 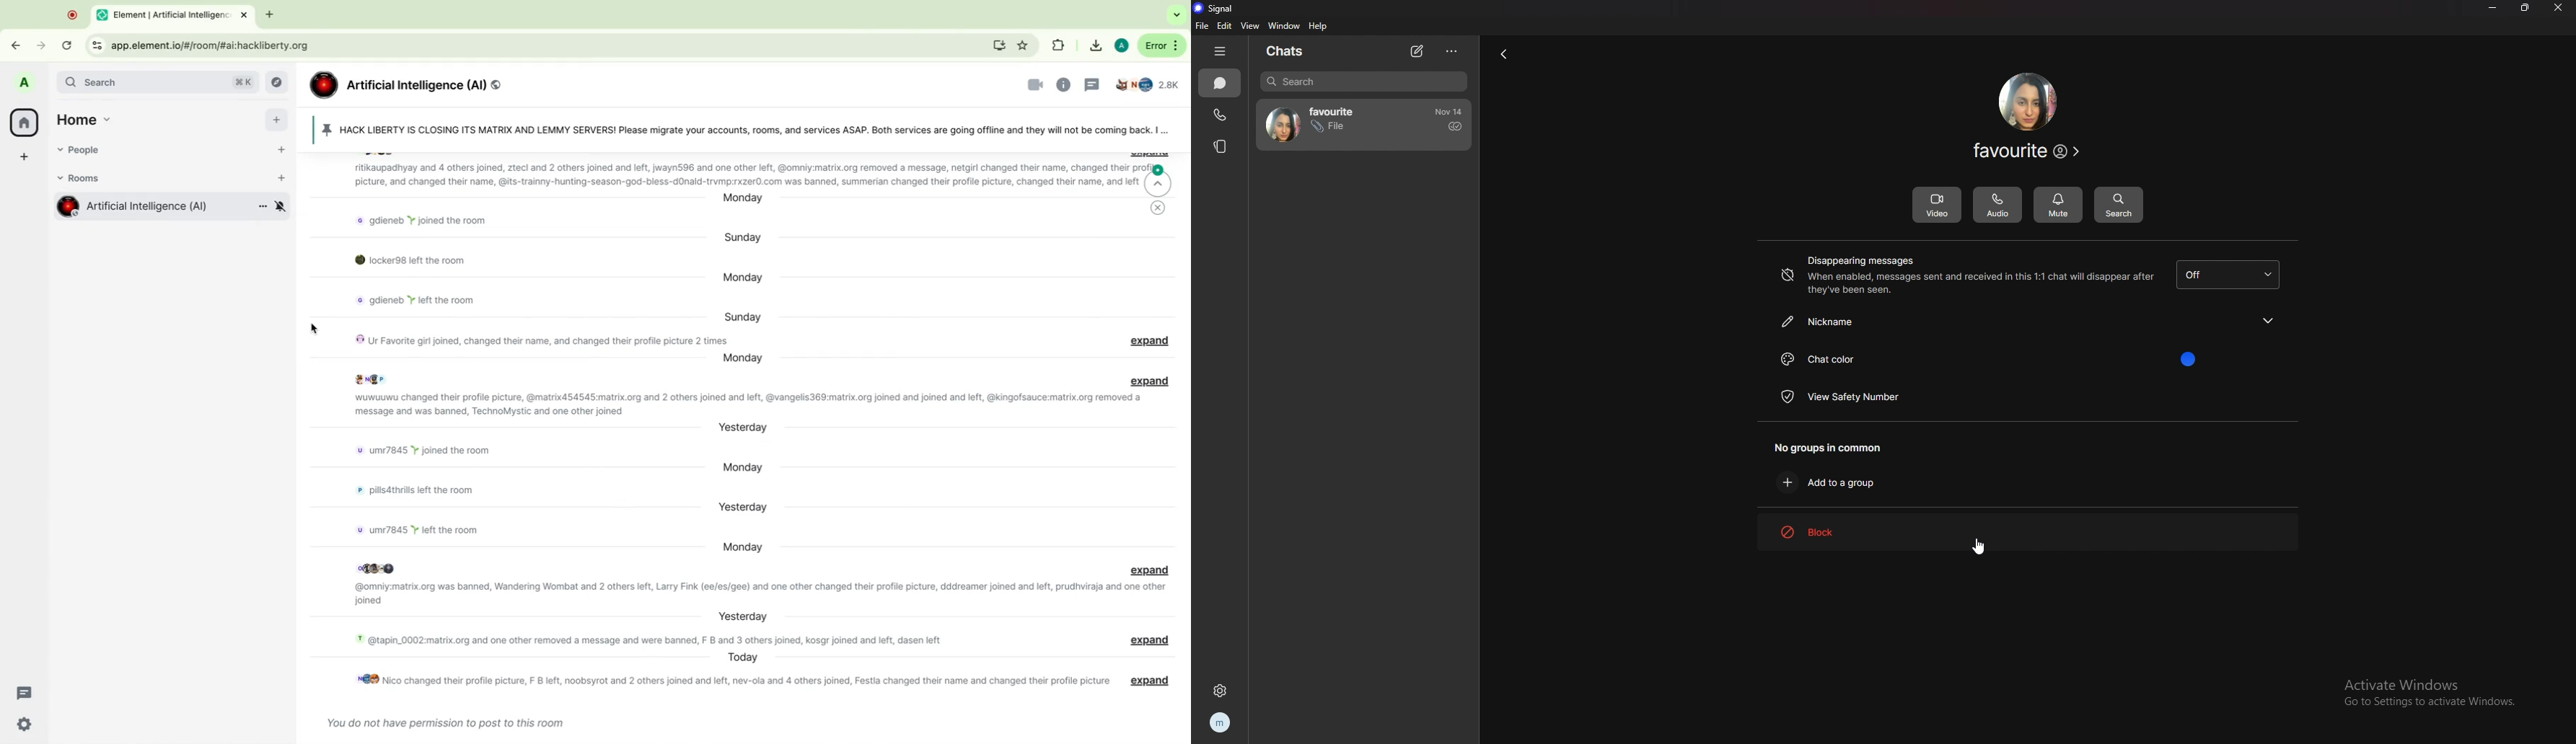 I want to click on more, so click(x=1161, y=46).